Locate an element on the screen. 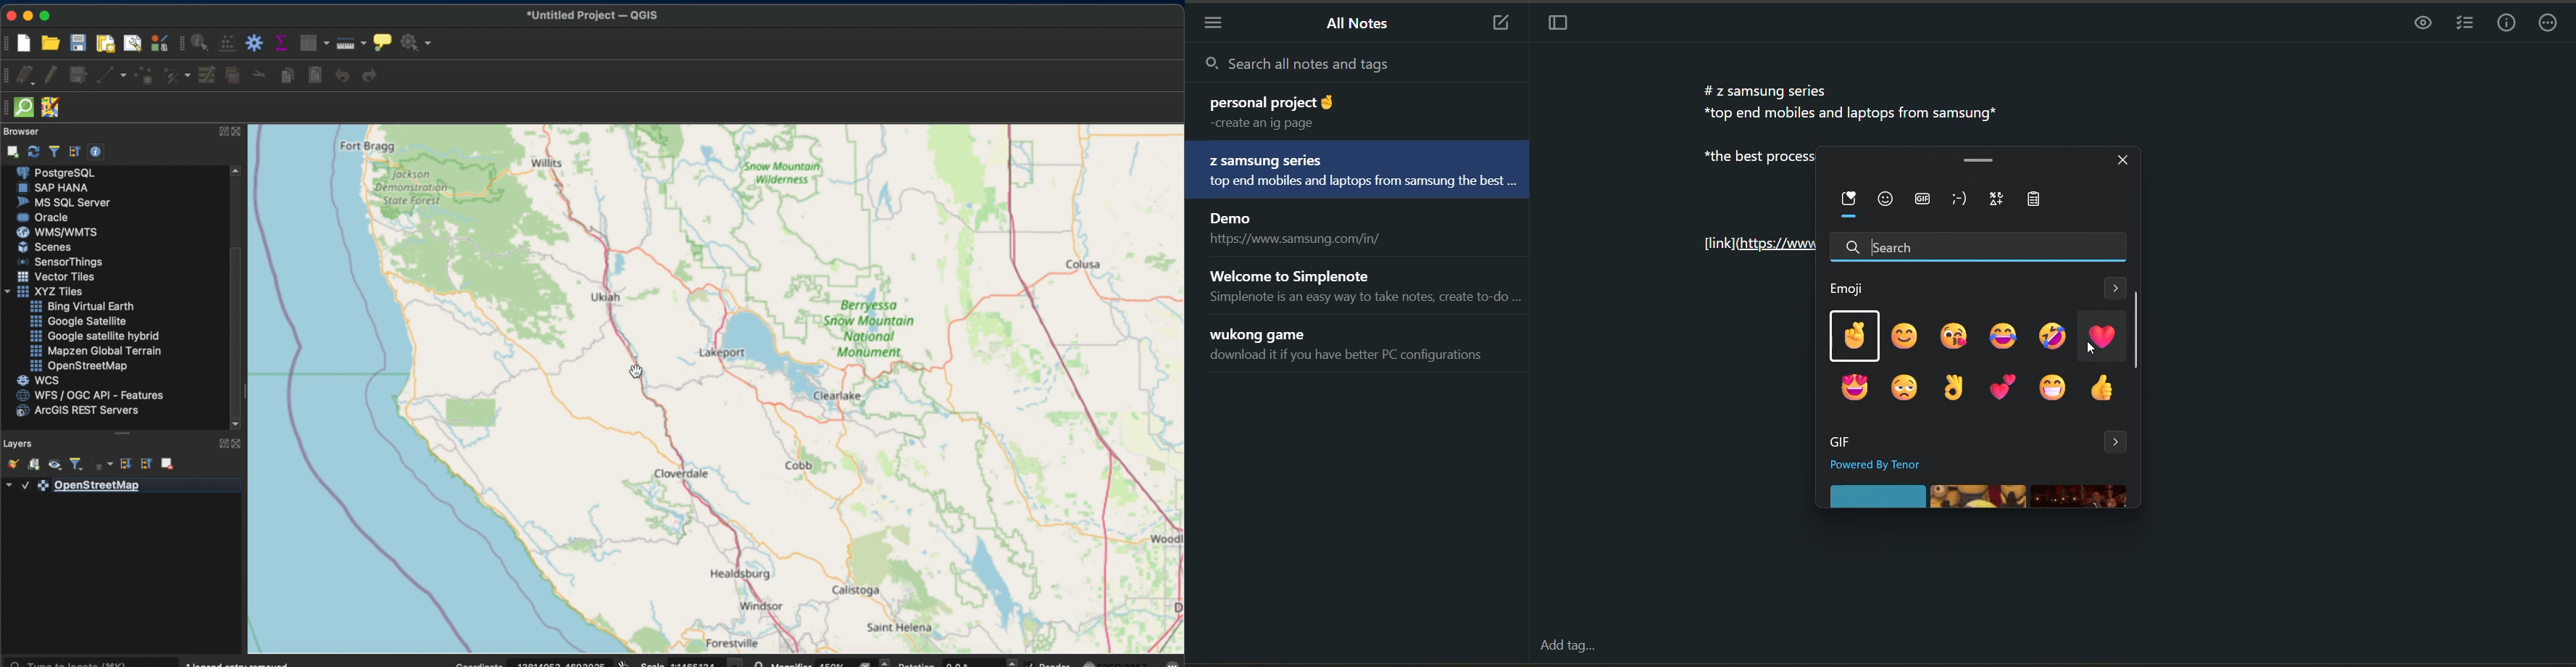  undo is located at coordinates (343, 75).